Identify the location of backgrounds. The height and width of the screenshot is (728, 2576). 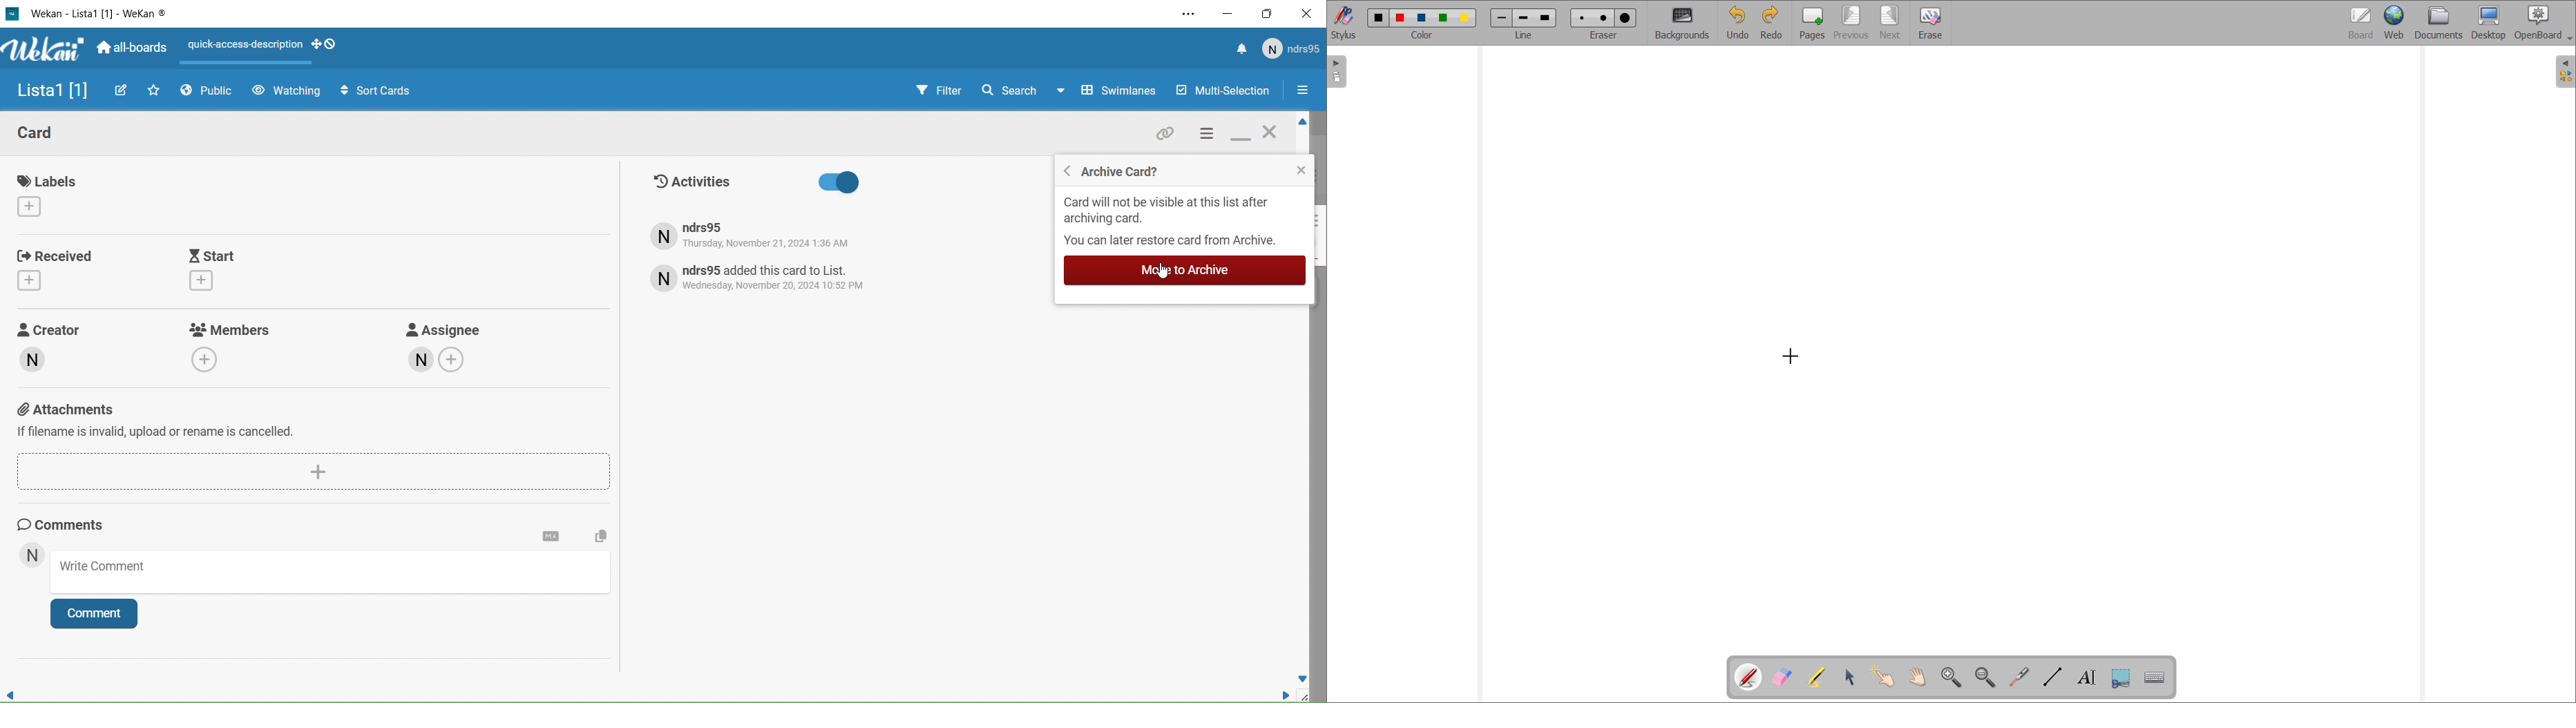
(1683, 22).